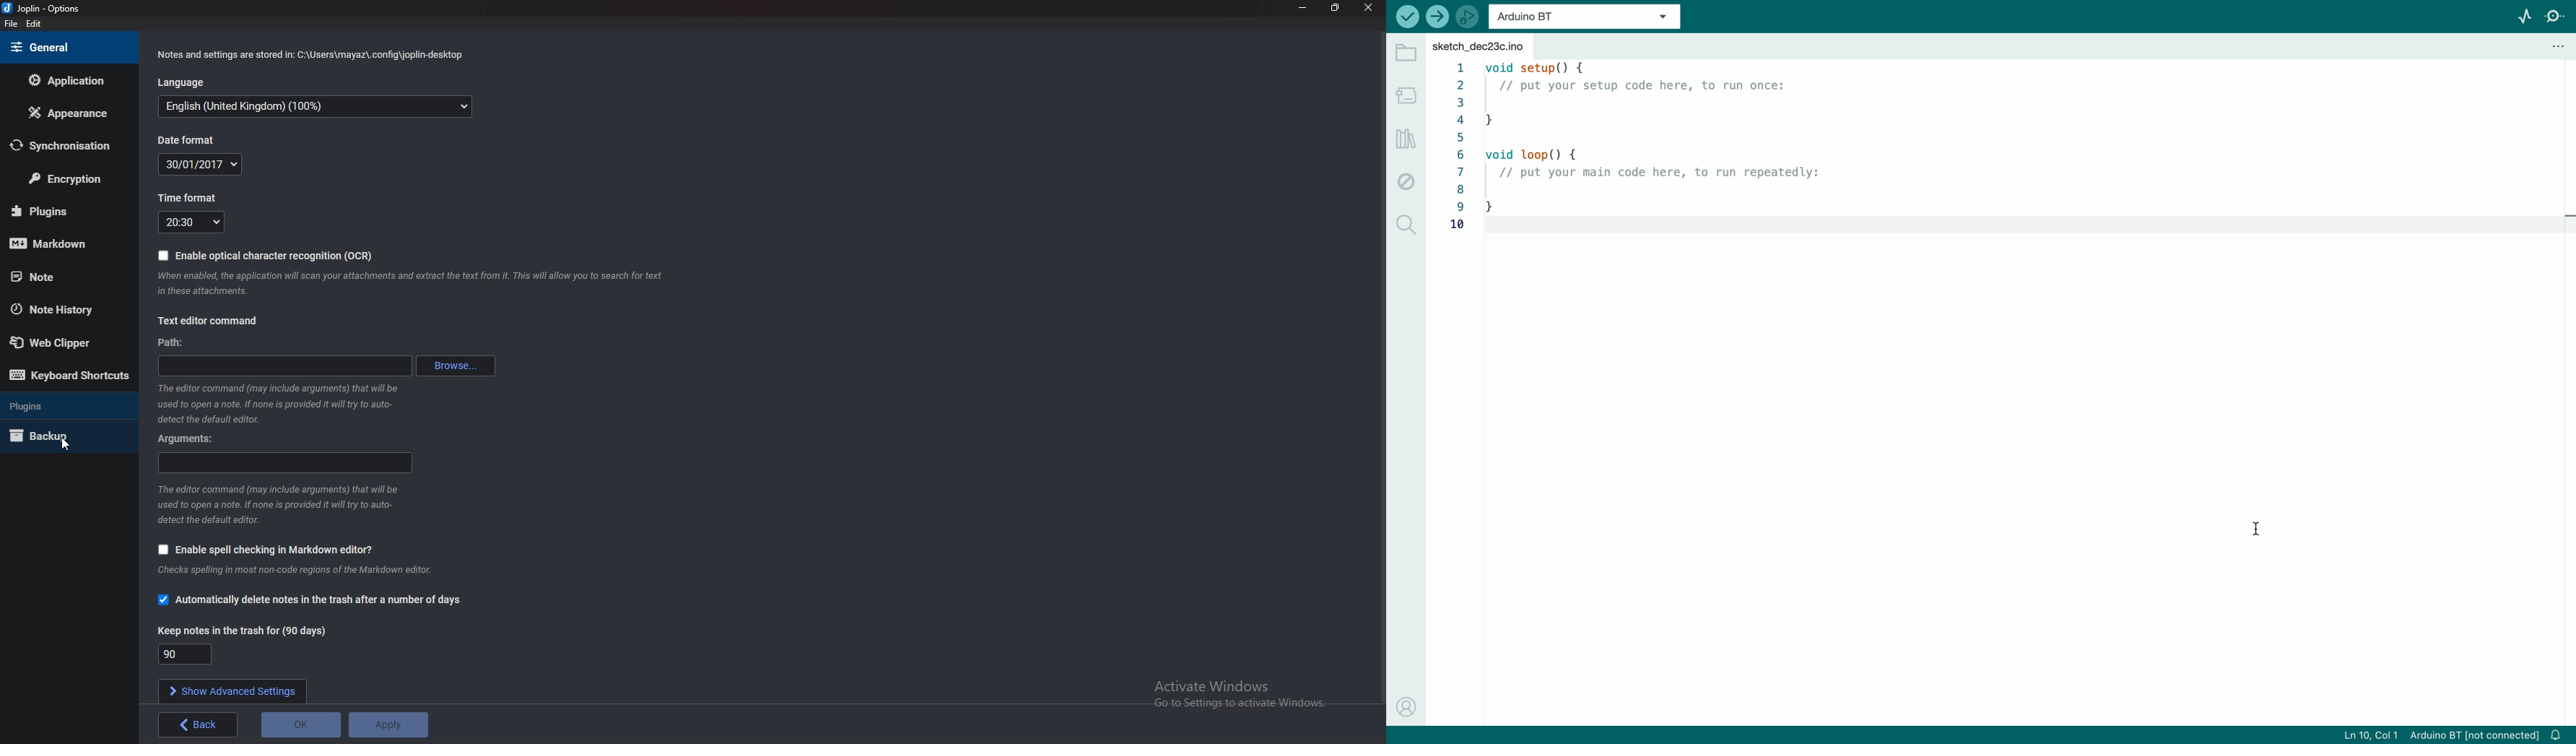 The width and height of the screenshot is (2576, 756). I want to click on Info on ocr, so click(406, 283).